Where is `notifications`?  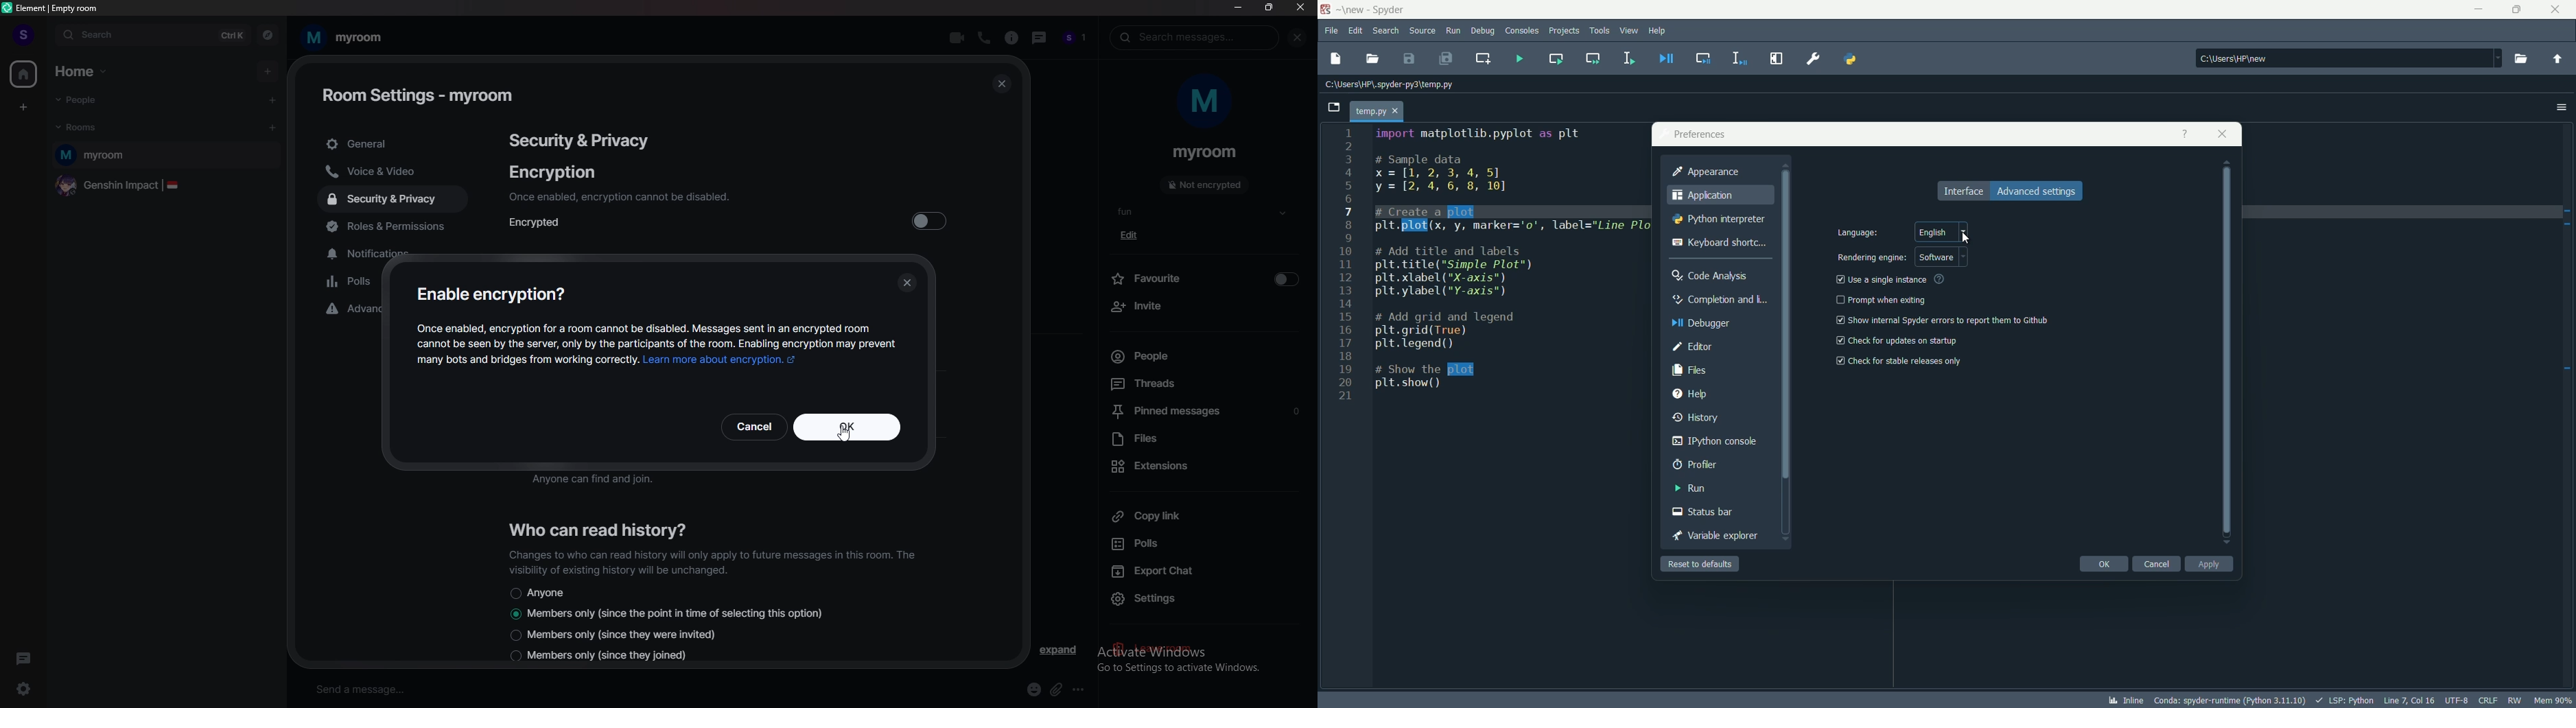 notifications is located at coordinates (370, 254).